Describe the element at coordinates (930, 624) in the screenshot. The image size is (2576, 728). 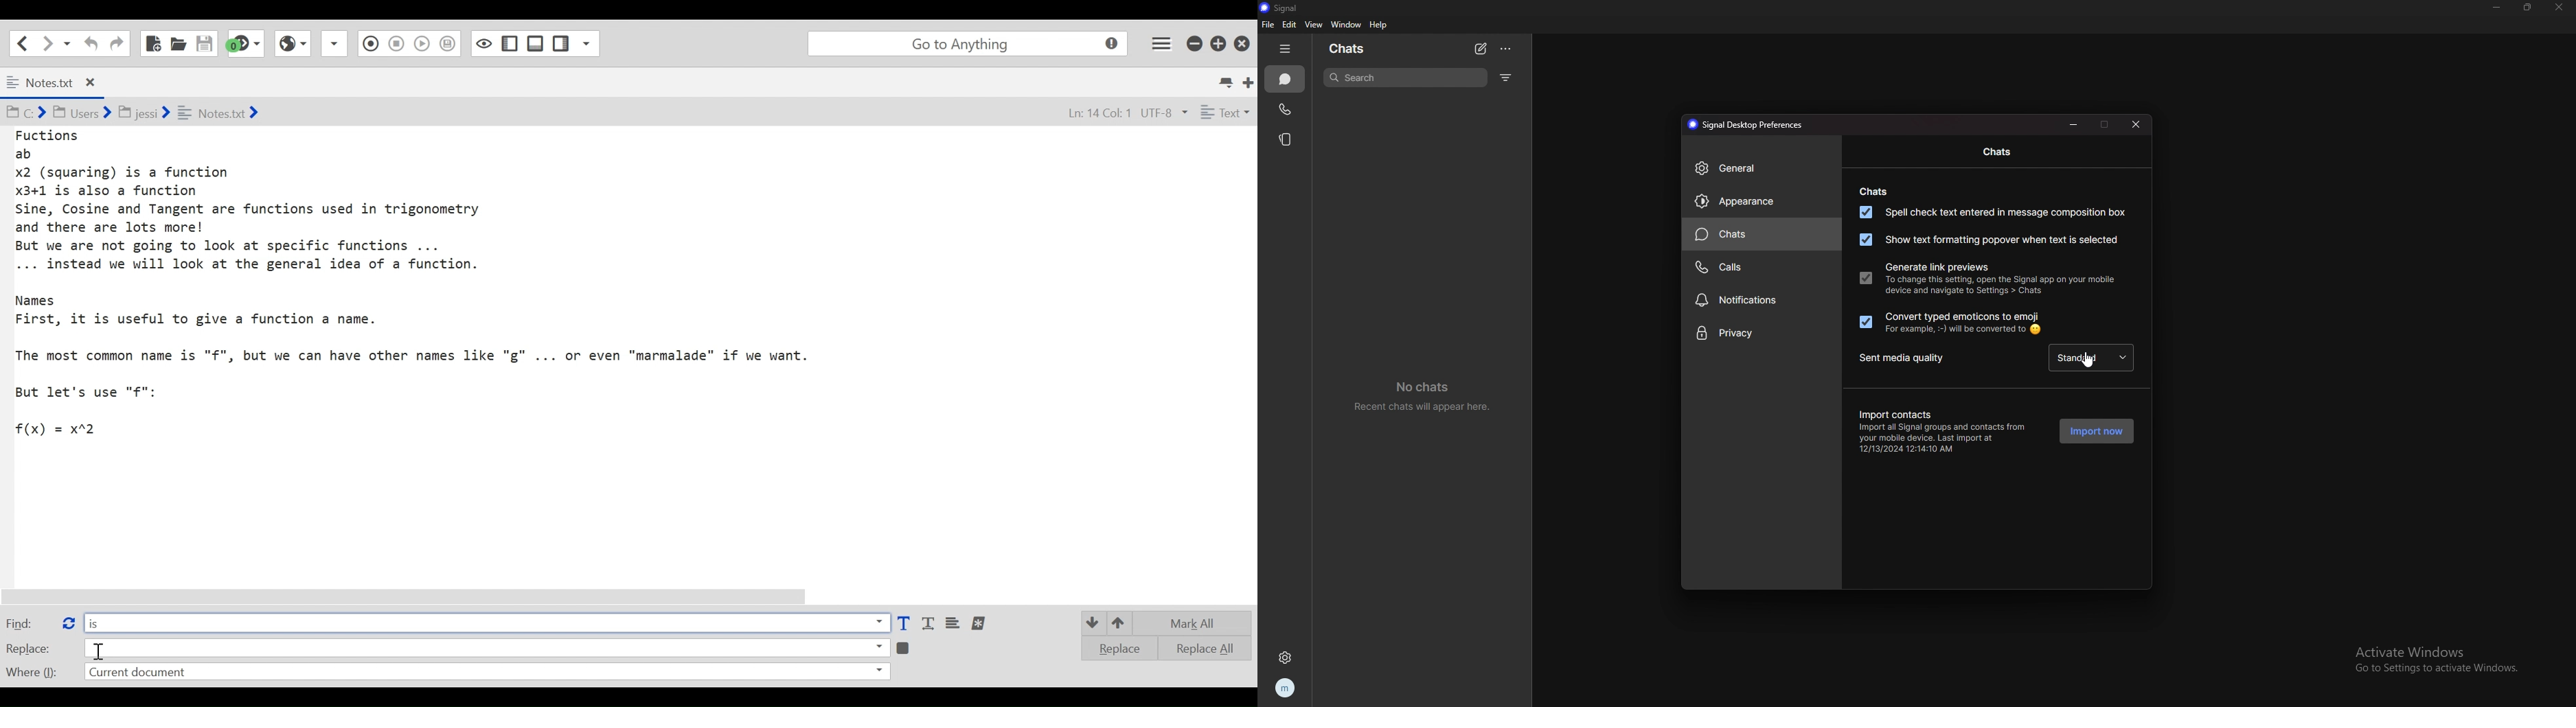
I see `Match whole case` at that location.